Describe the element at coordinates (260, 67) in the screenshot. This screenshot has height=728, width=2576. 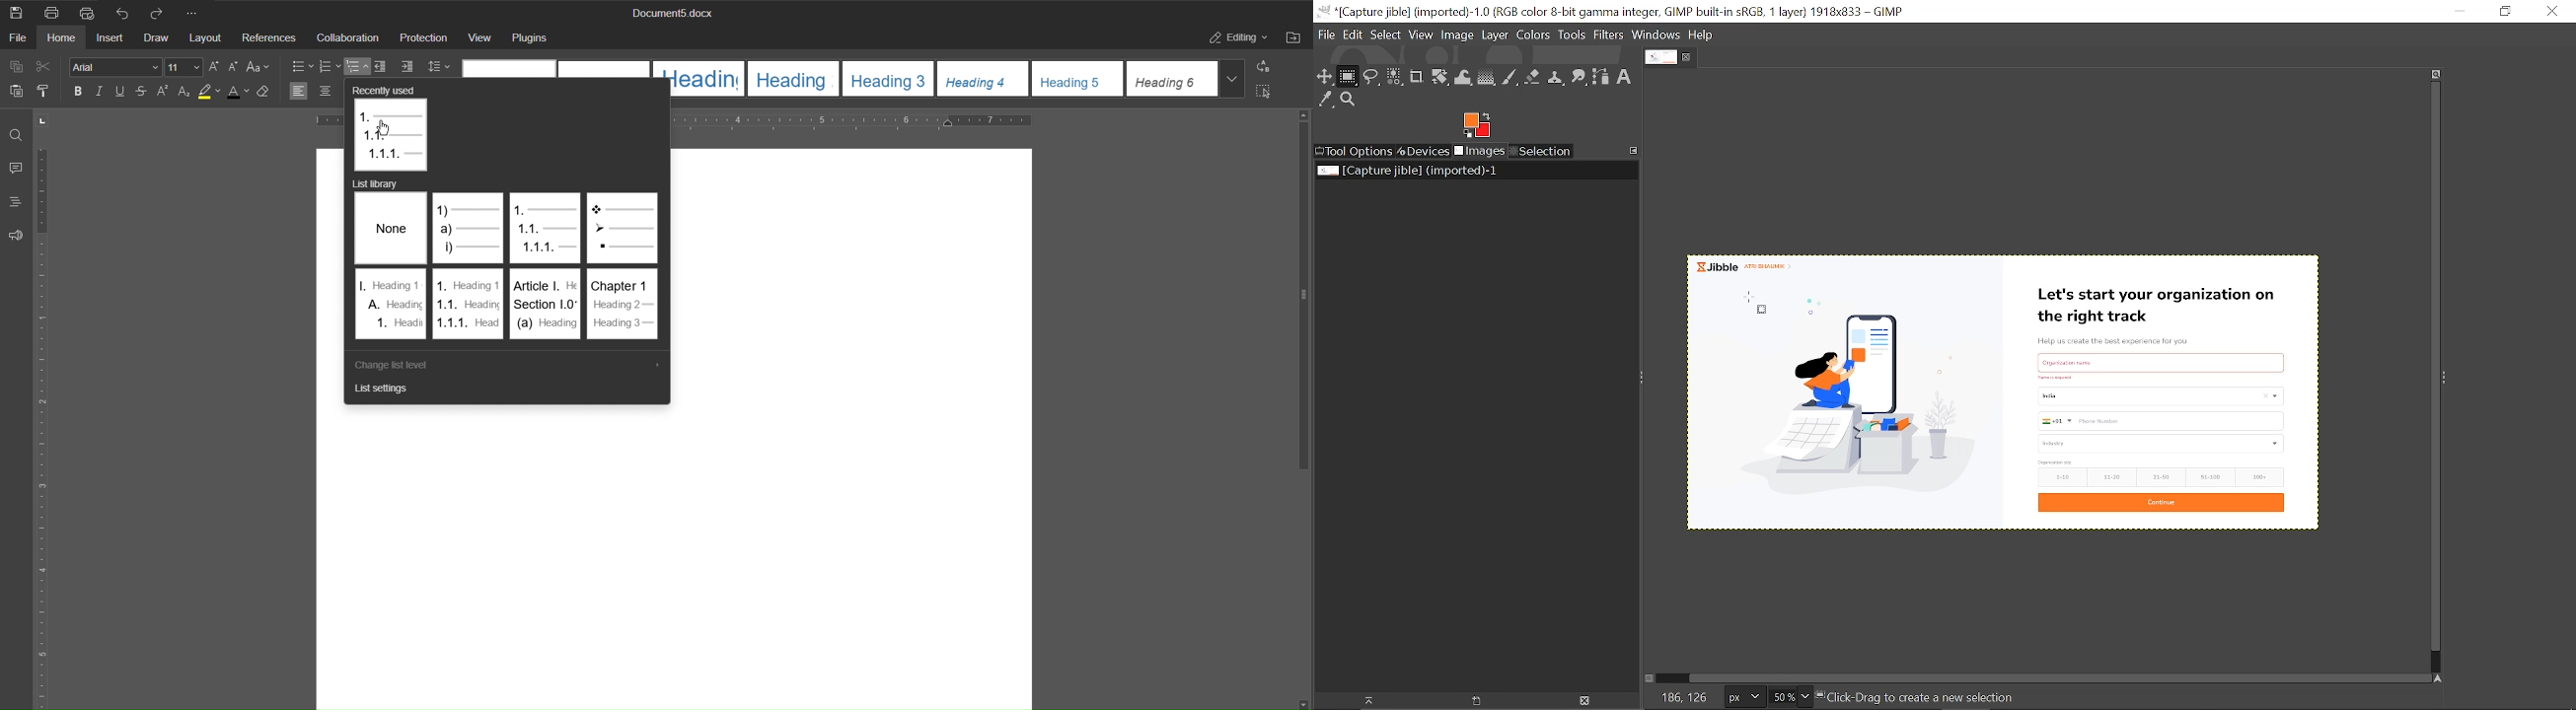
I see `Select case` at that location.